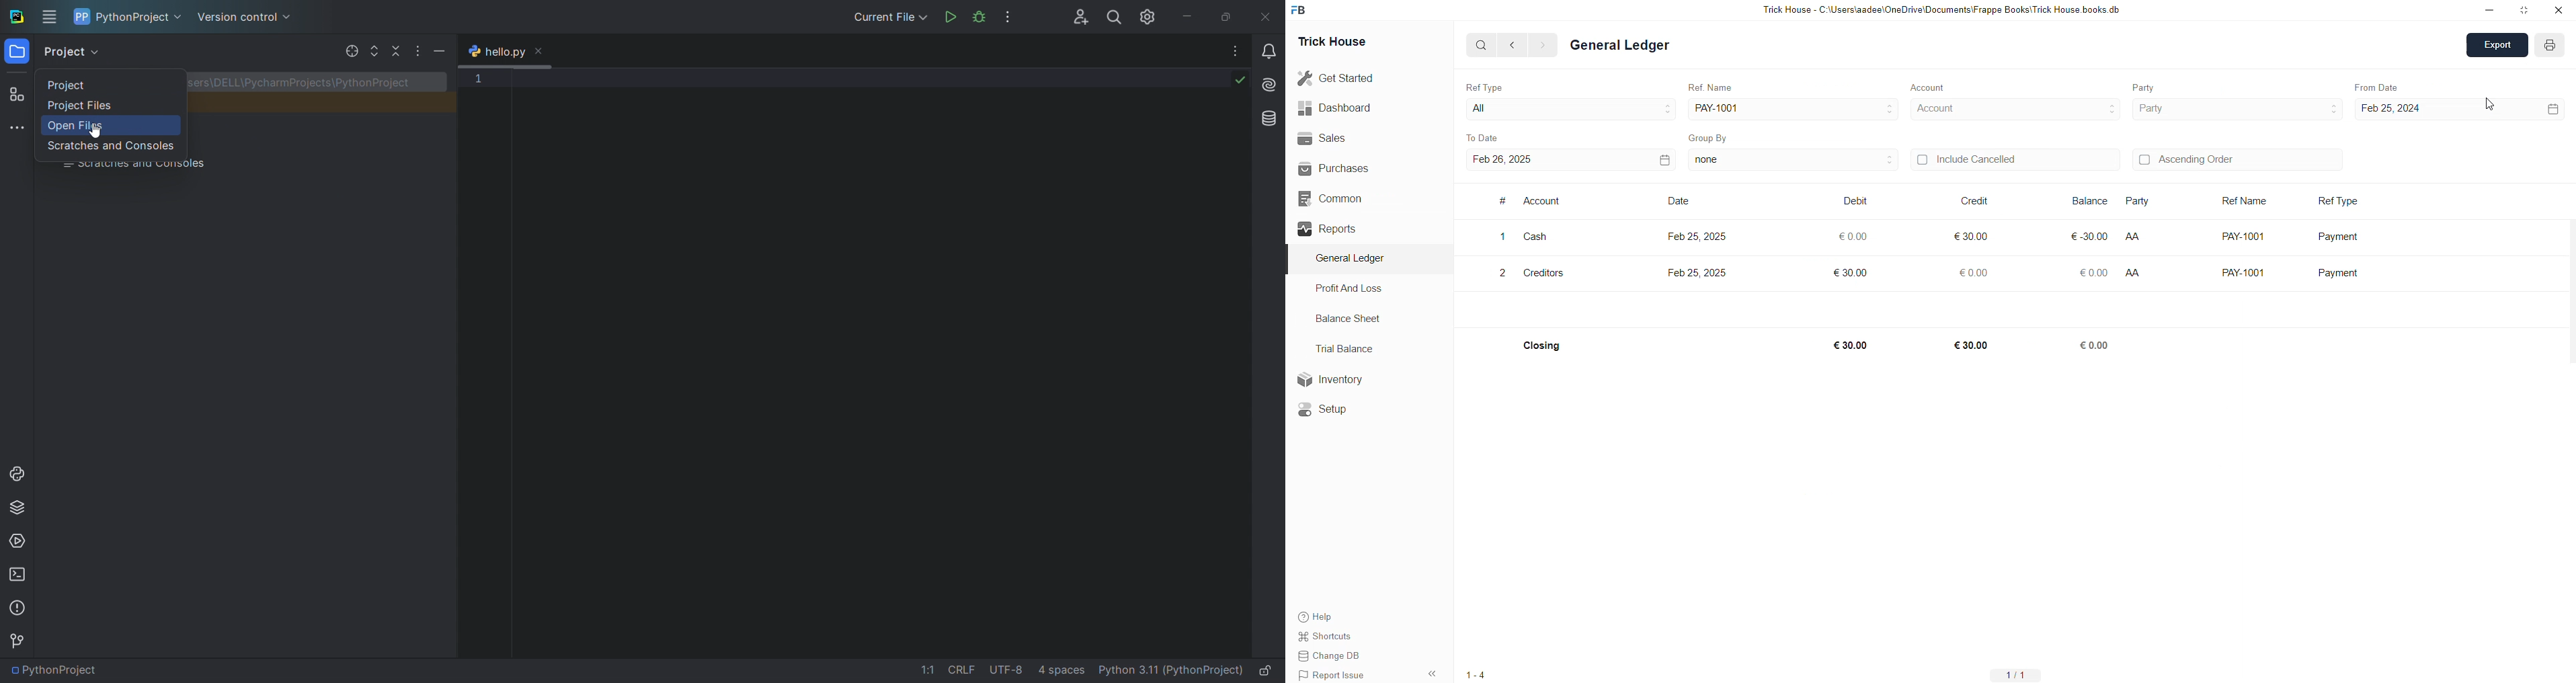  Describe the element at coordinates (2087, 234) in the screenshot. I see `€-30.00` at that location.